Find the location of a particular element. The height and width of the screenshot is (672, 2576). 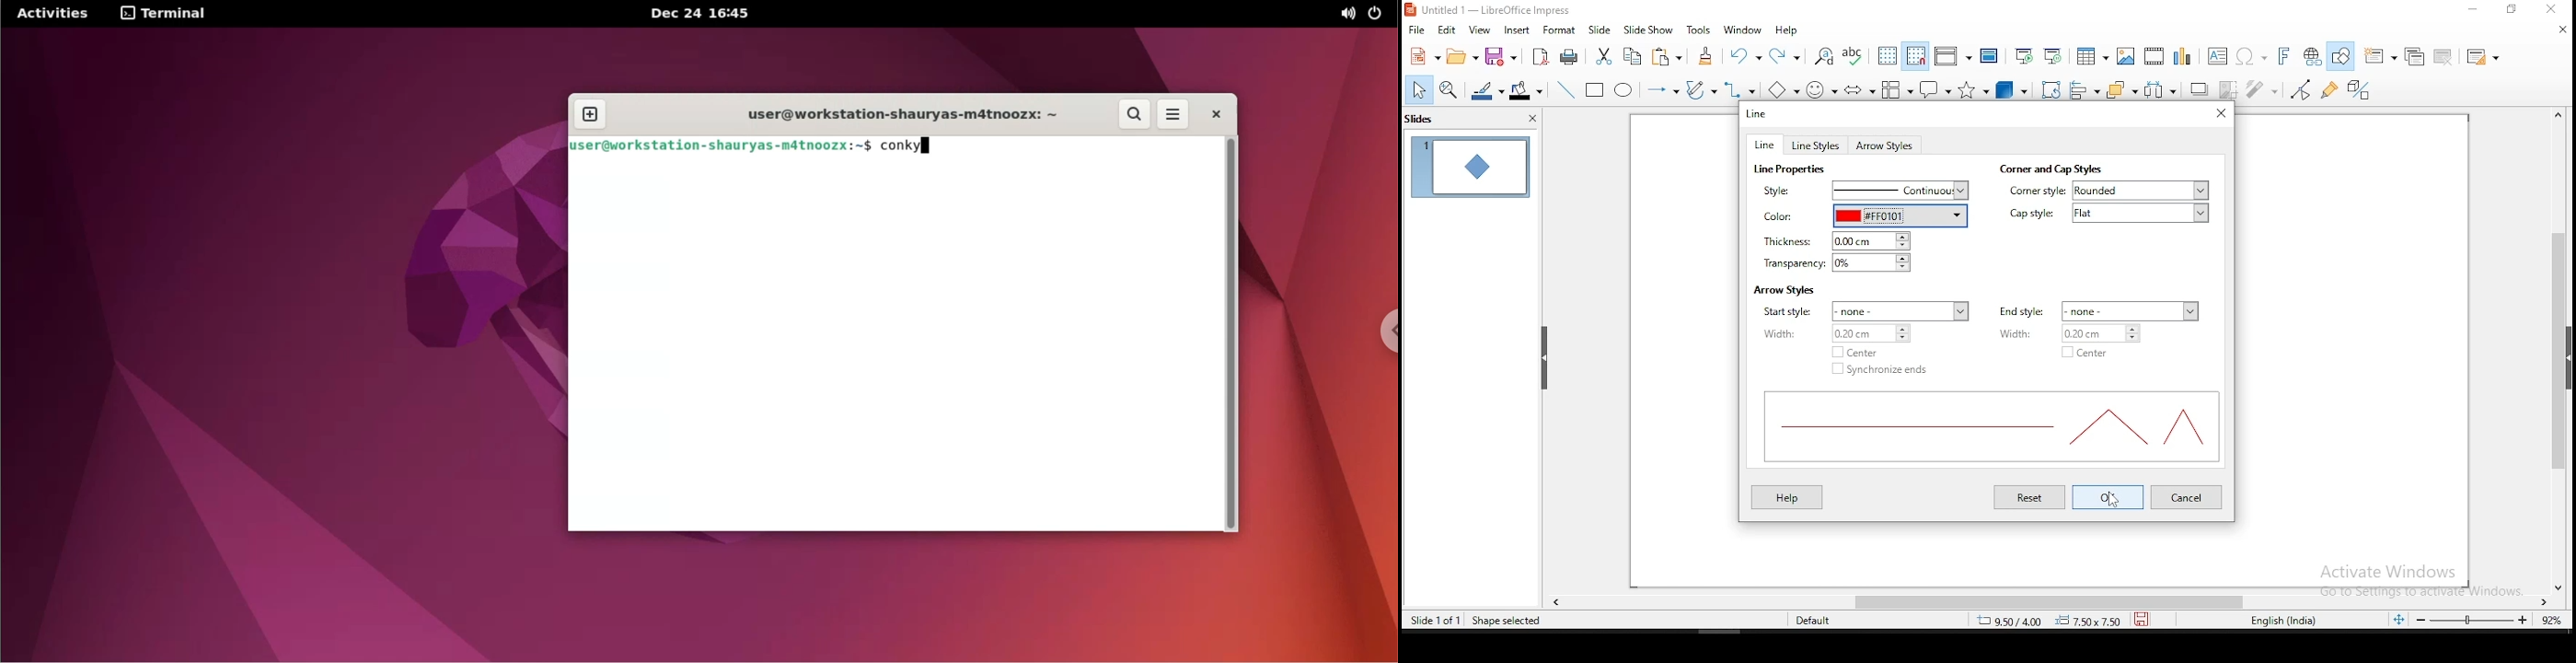

transperancy is located at coordinates (1790, 264).